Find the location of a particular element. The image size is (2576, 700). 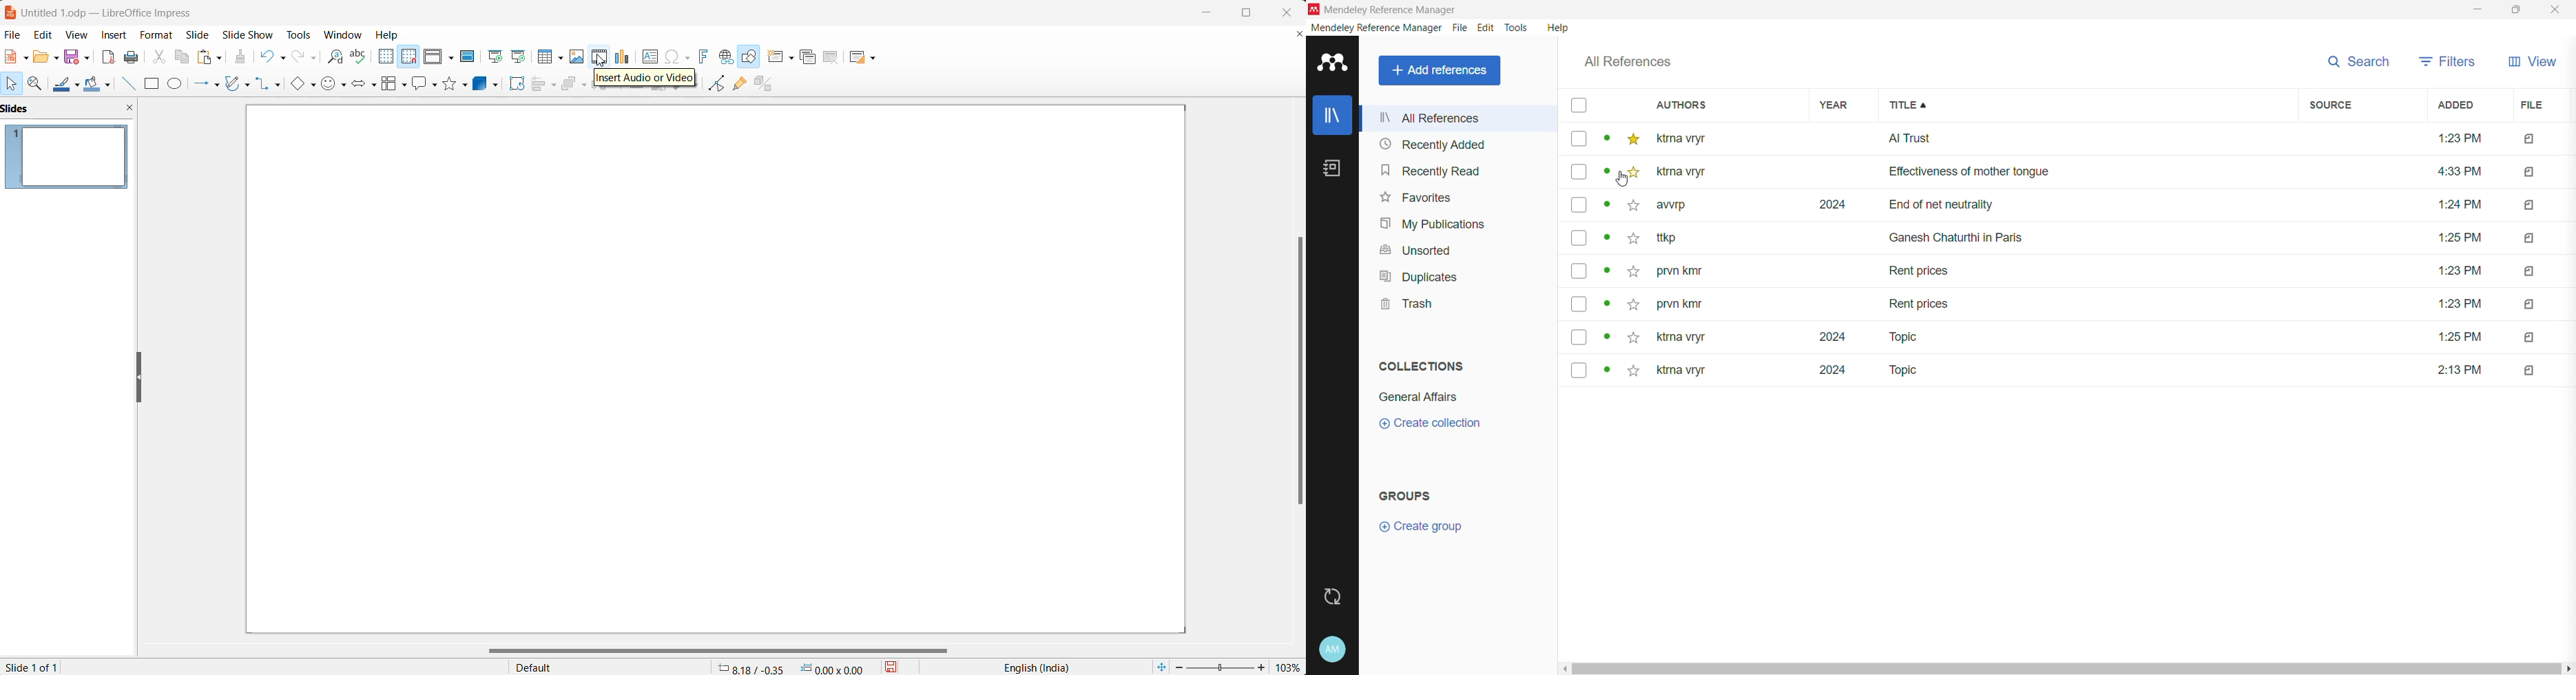

star is located at coordinates (1633, 336).